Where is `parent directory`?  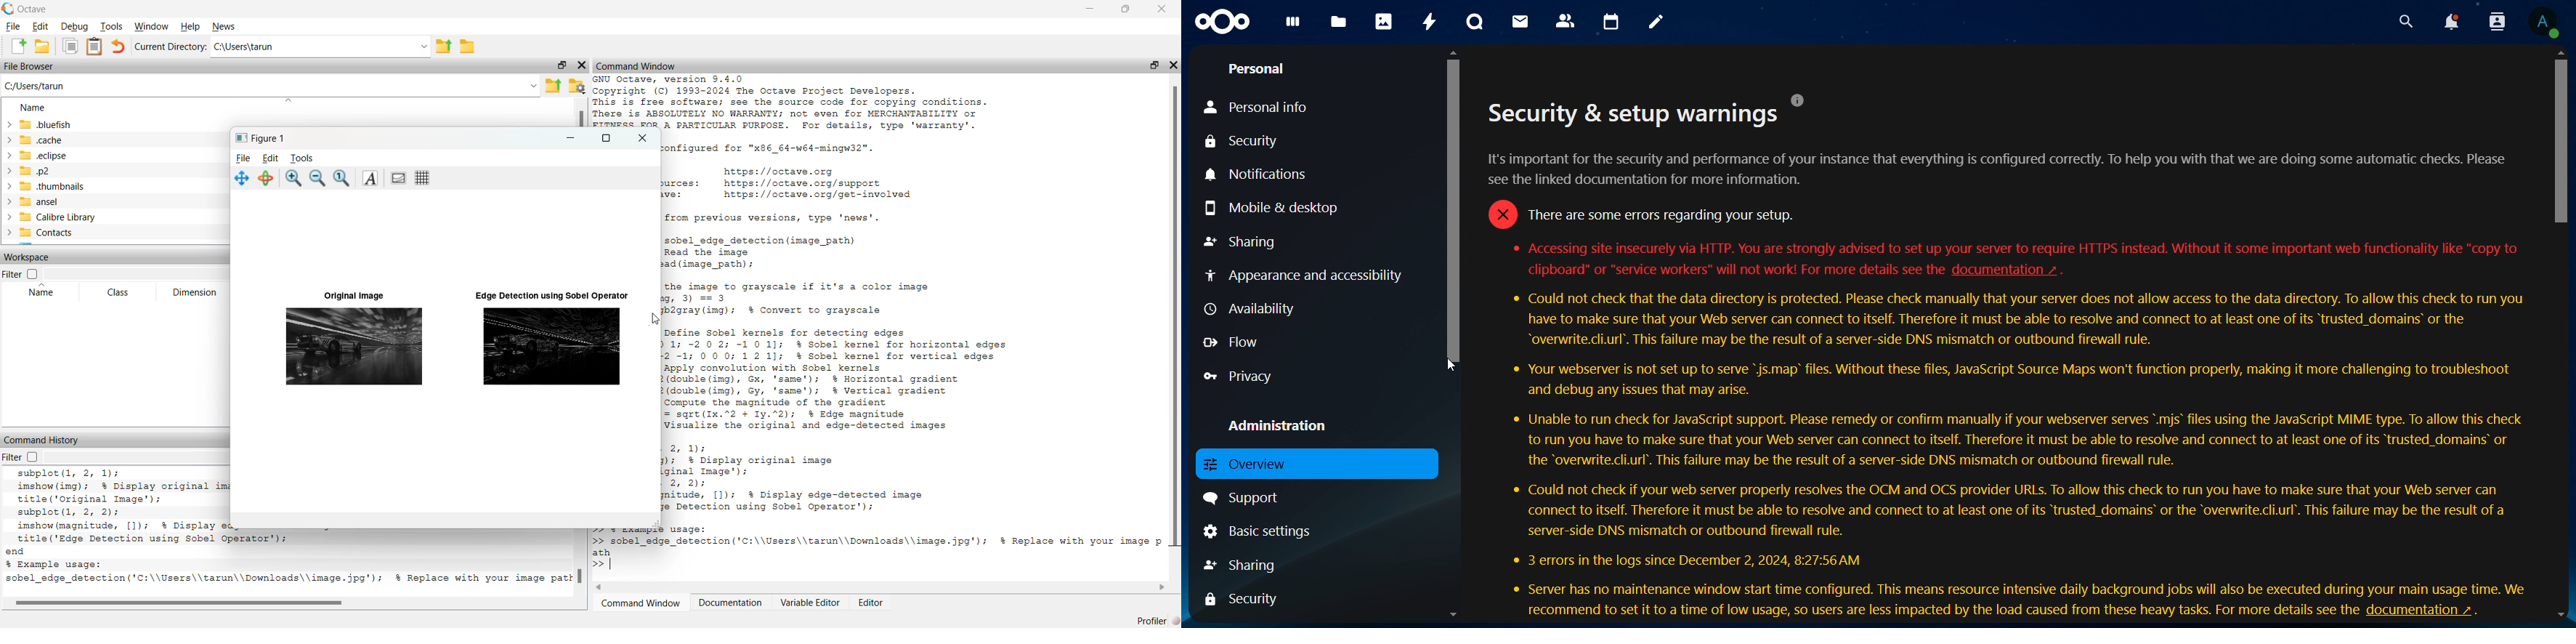 parent directory is located at coordinates (553, 84).